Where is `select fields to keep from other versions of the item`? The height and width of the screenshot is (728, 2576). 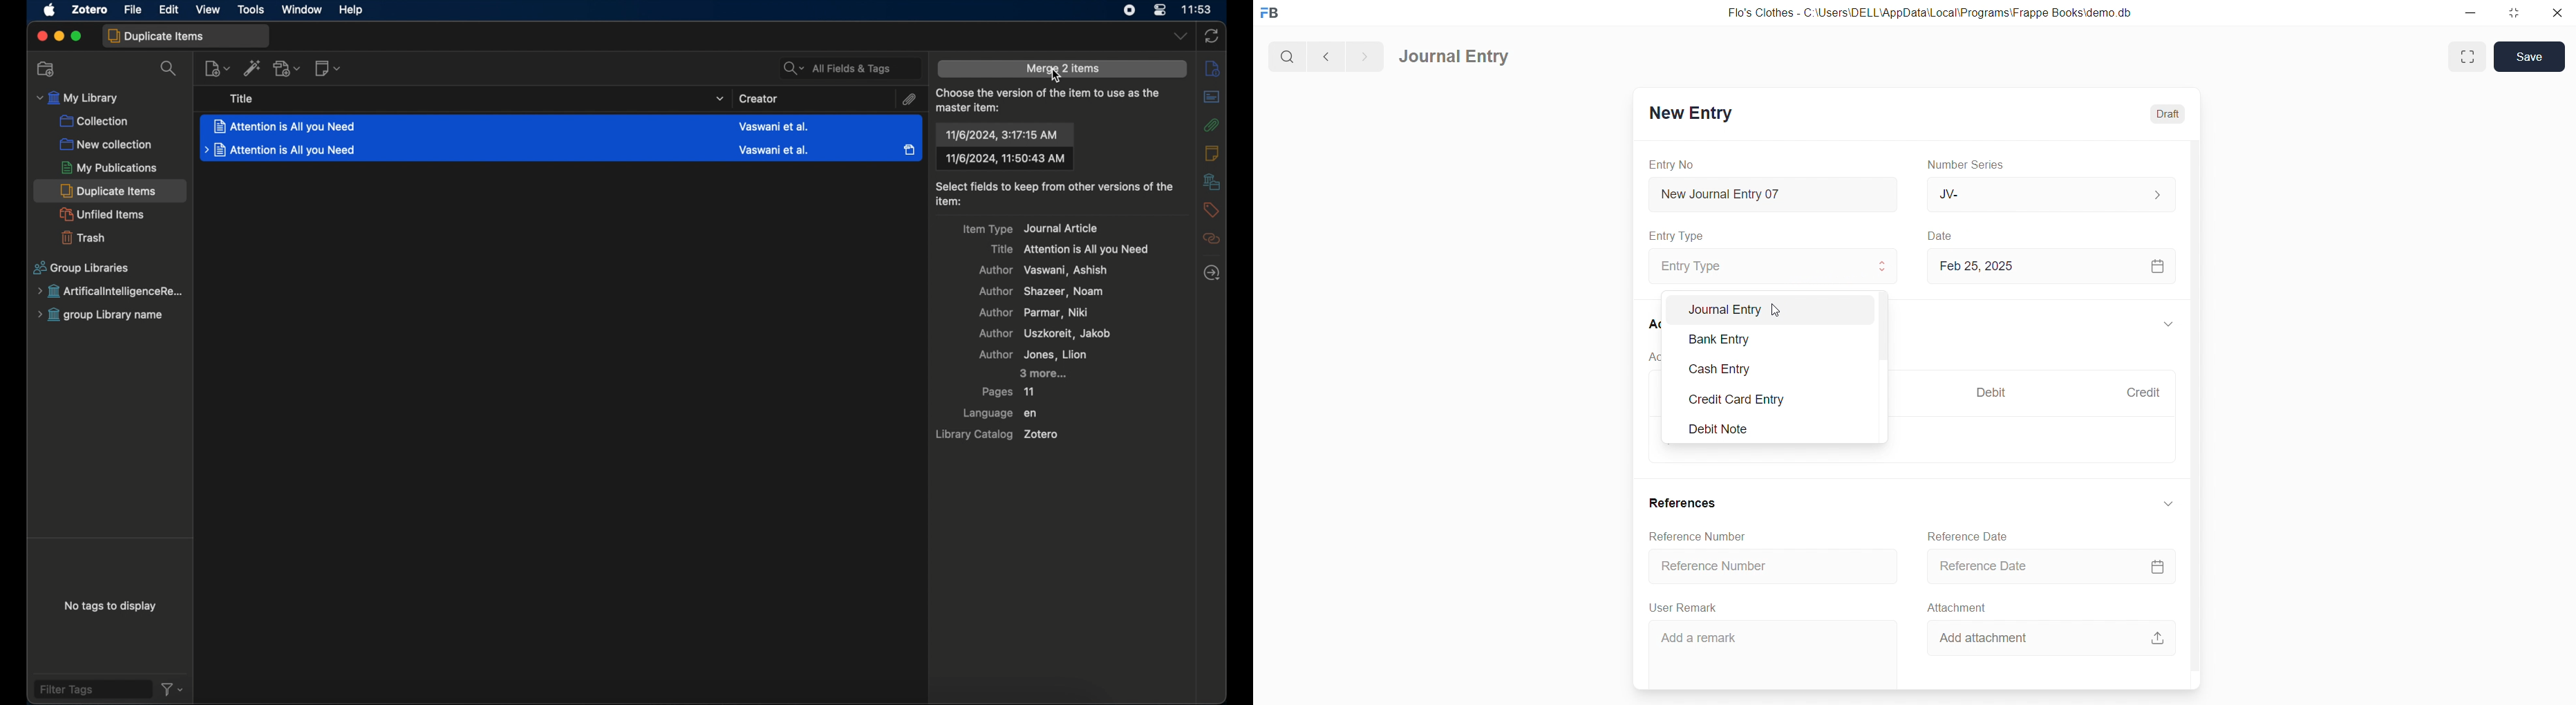 select fields to keep from other versions of the item is located at coordinates (1058, 195).